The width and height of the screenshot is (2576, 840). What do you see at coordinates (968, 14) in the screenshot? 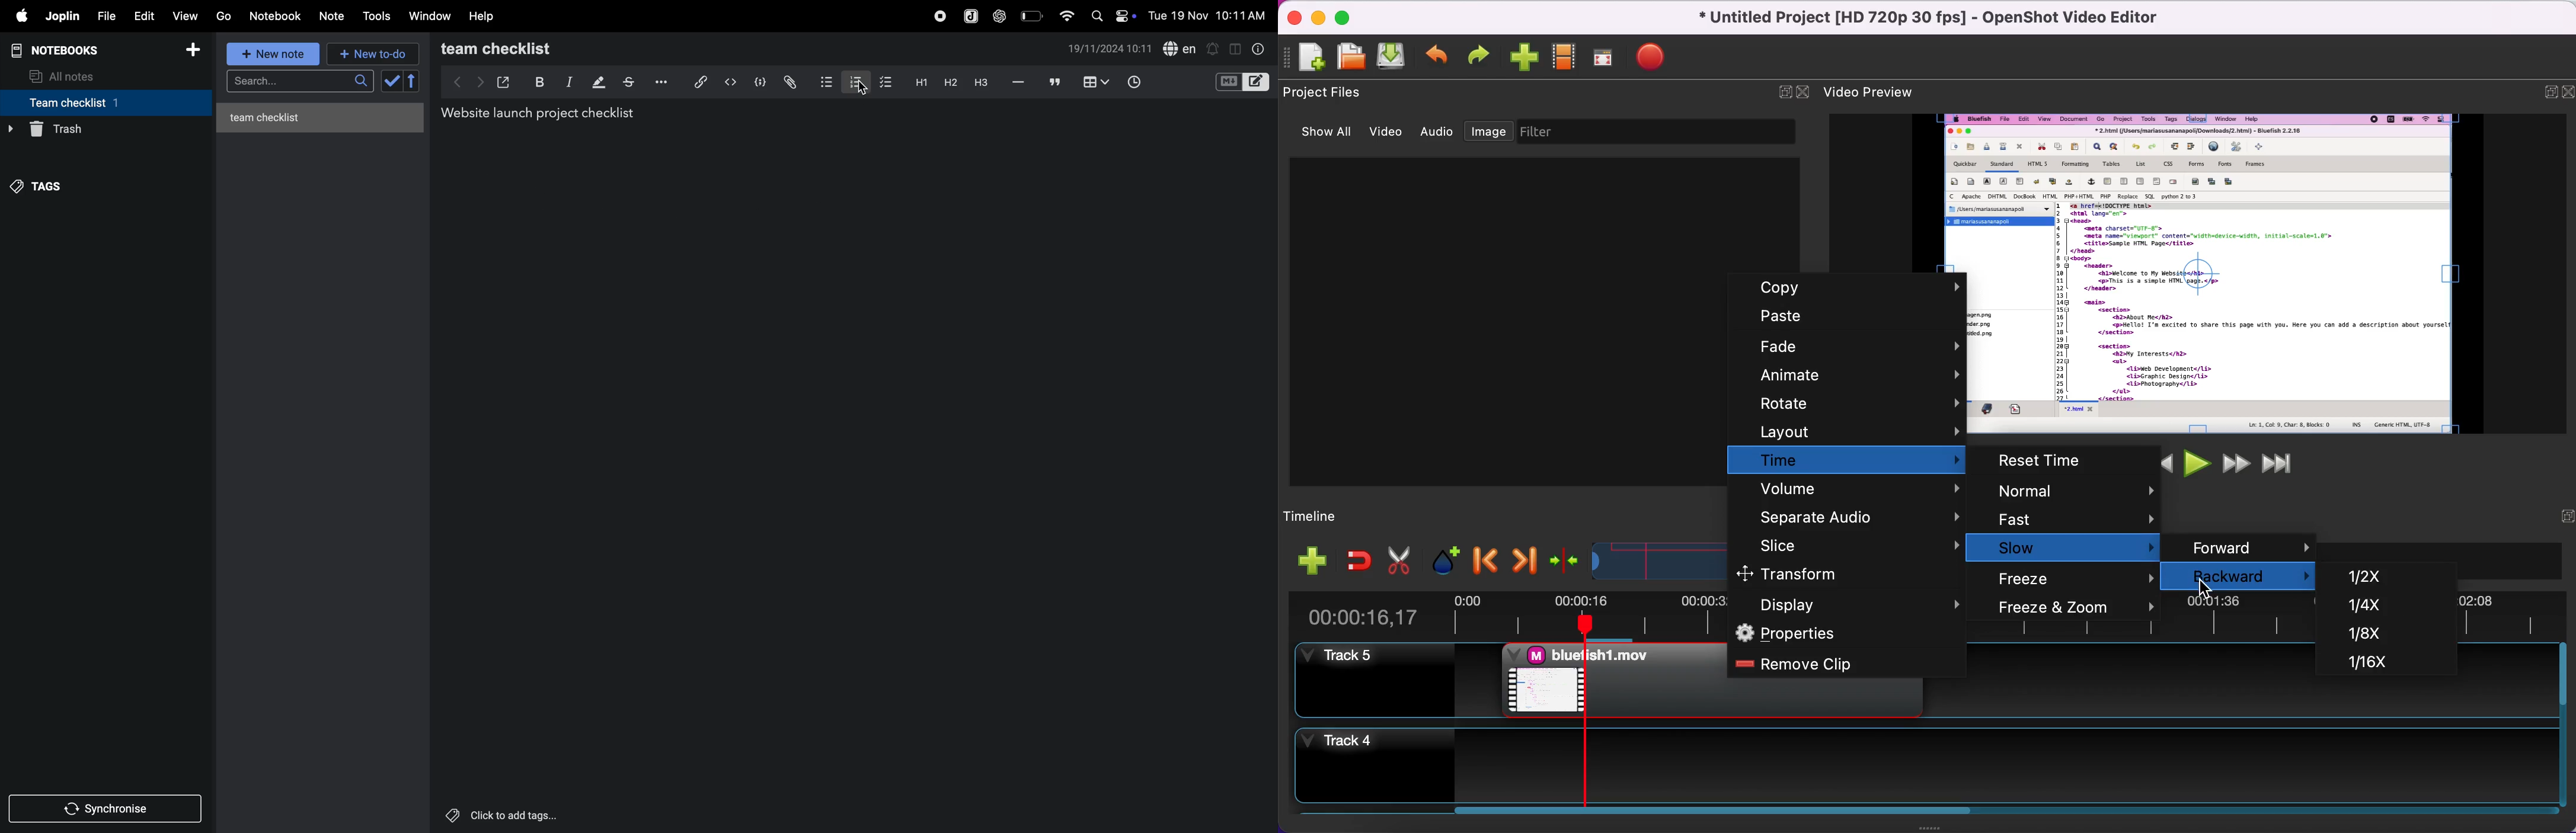
I see `joplin` at bounding box center [968, 14].